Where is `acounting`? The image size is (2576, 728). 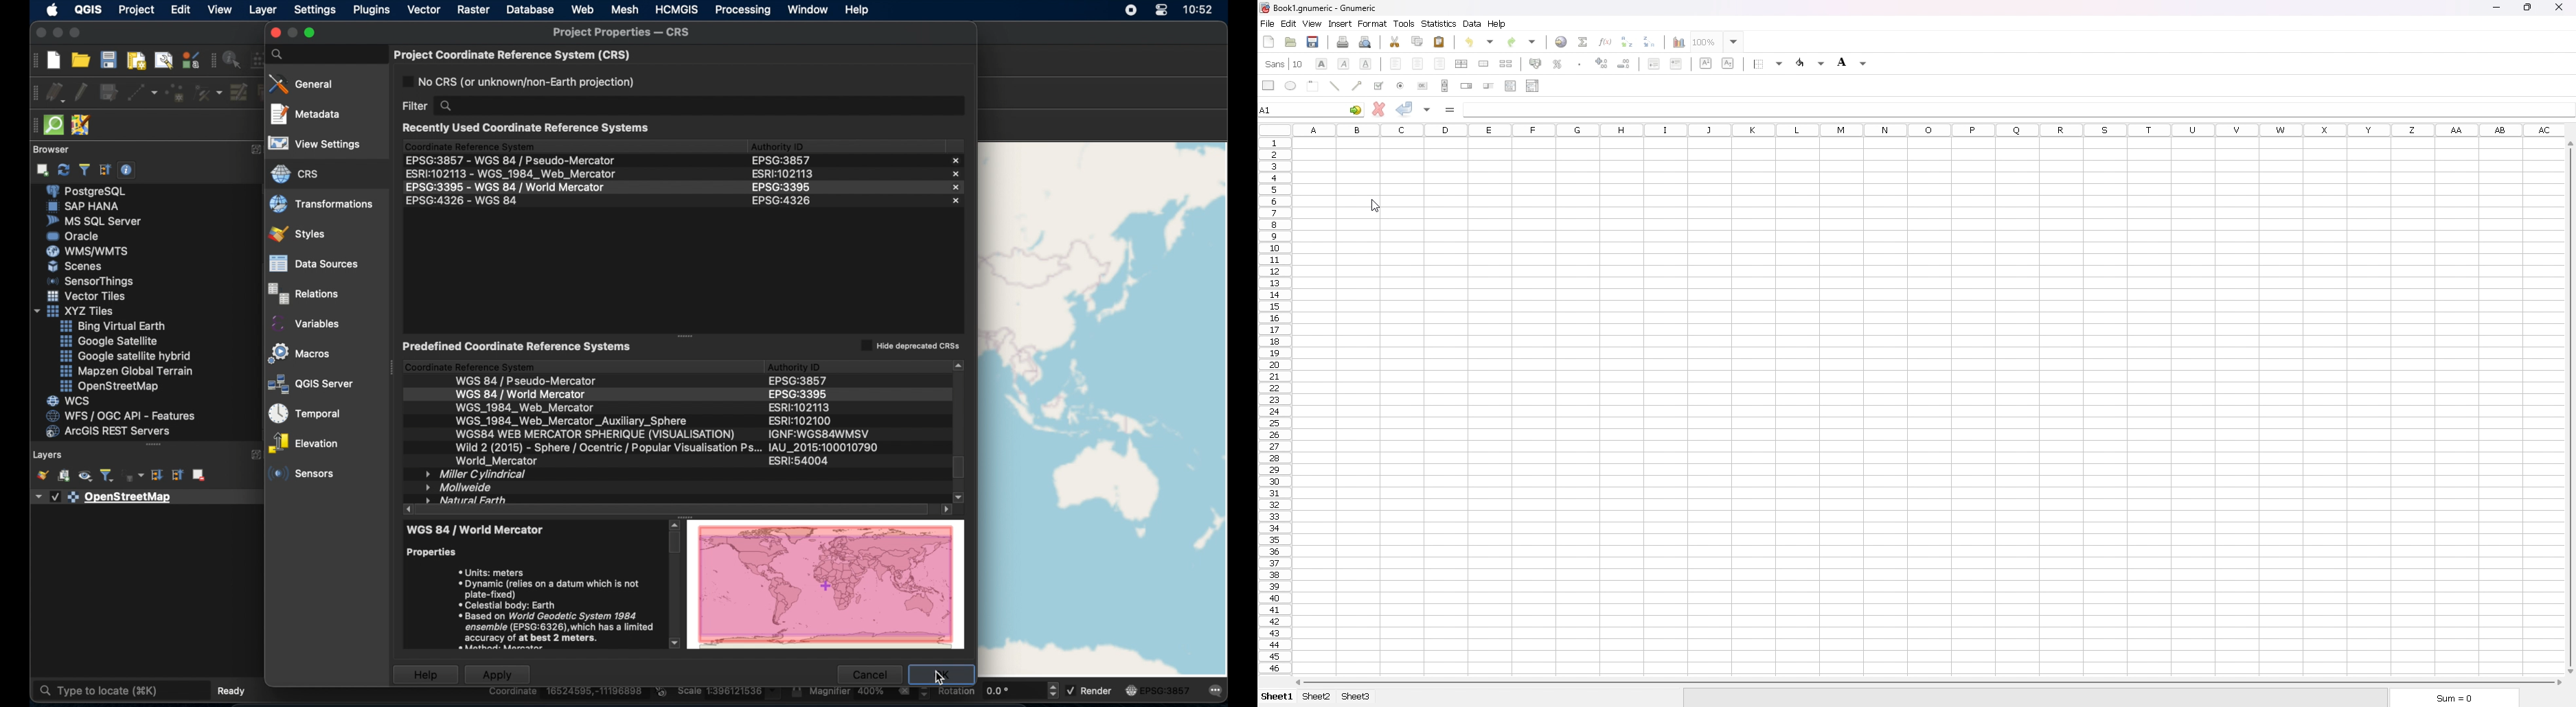 acounting is located at coordinates (1536, 63).